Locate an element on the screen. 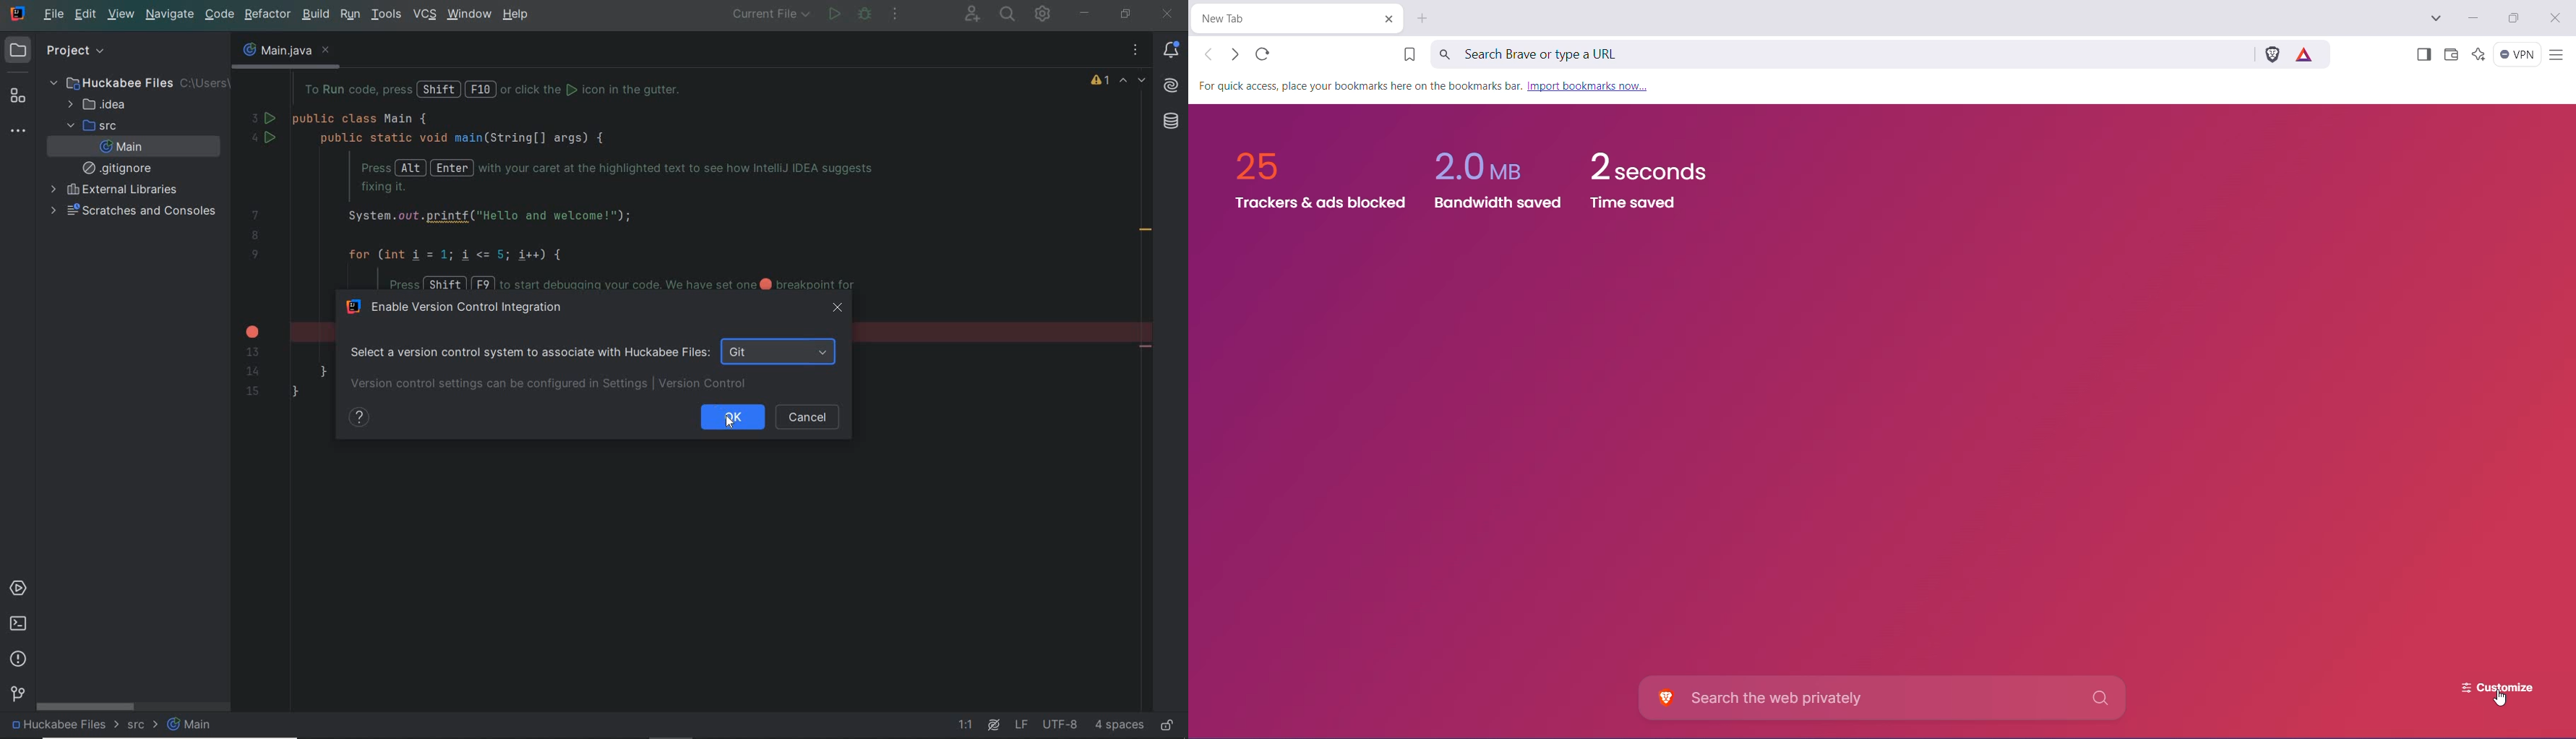  main is located at coordinates (122, 147).